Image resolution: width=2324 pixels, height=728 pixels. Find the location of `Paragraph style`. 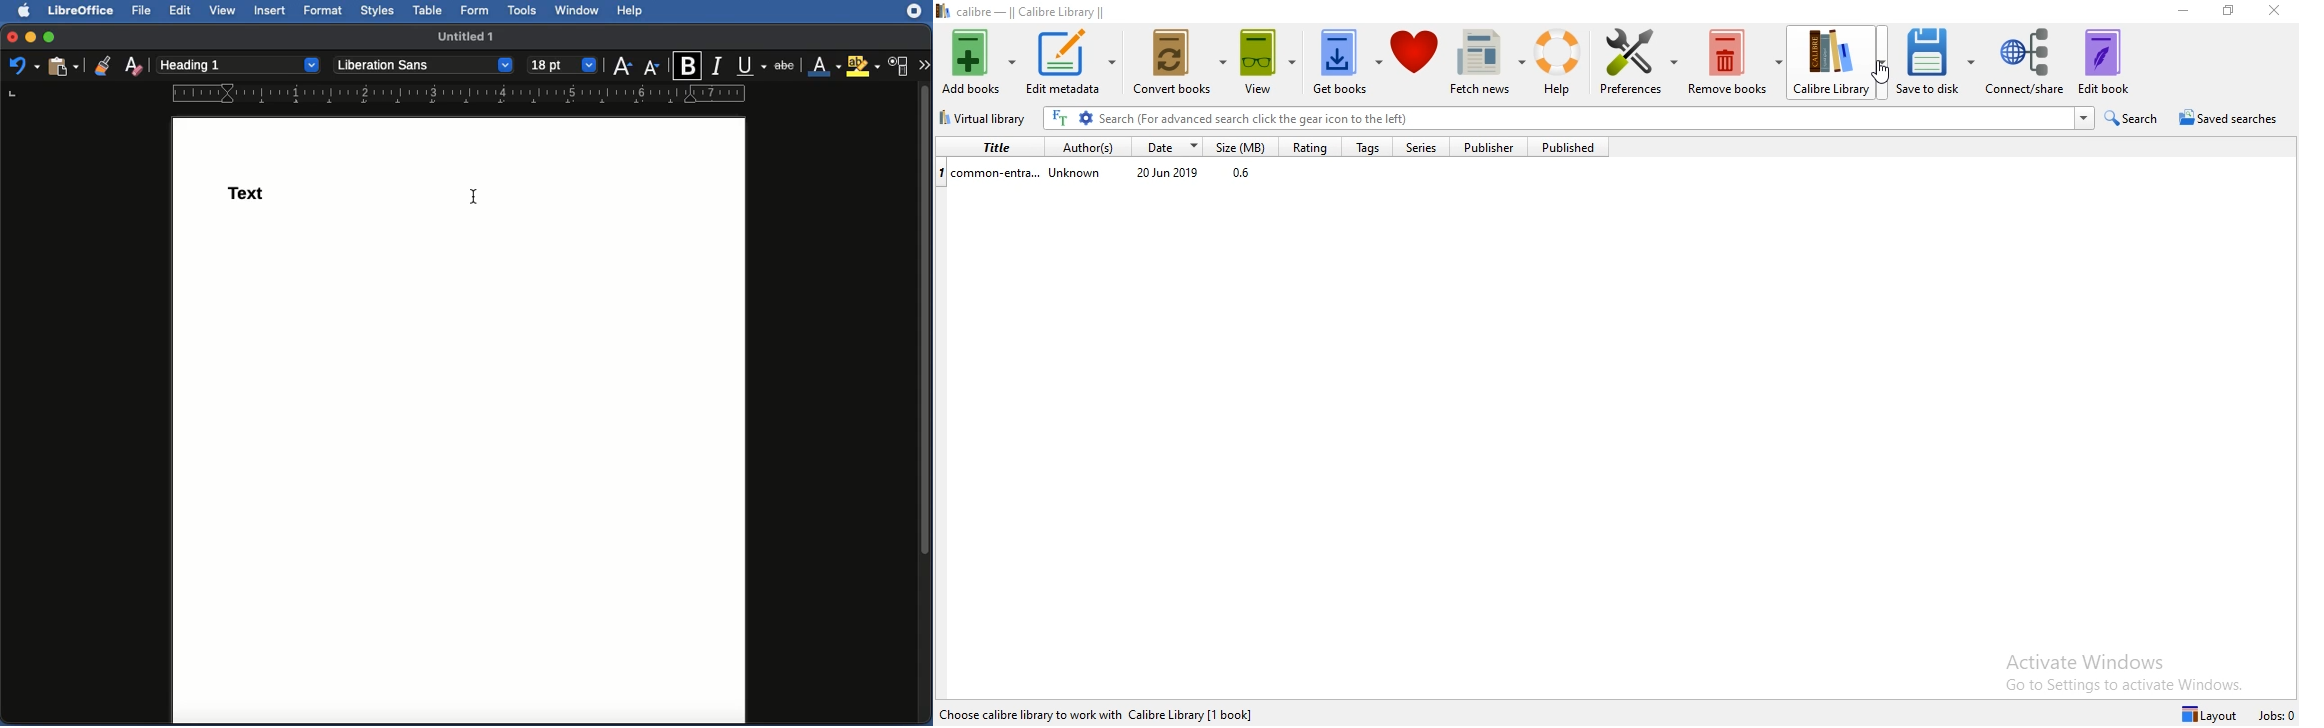

Paragraph style is located at coordinates (240, 65).